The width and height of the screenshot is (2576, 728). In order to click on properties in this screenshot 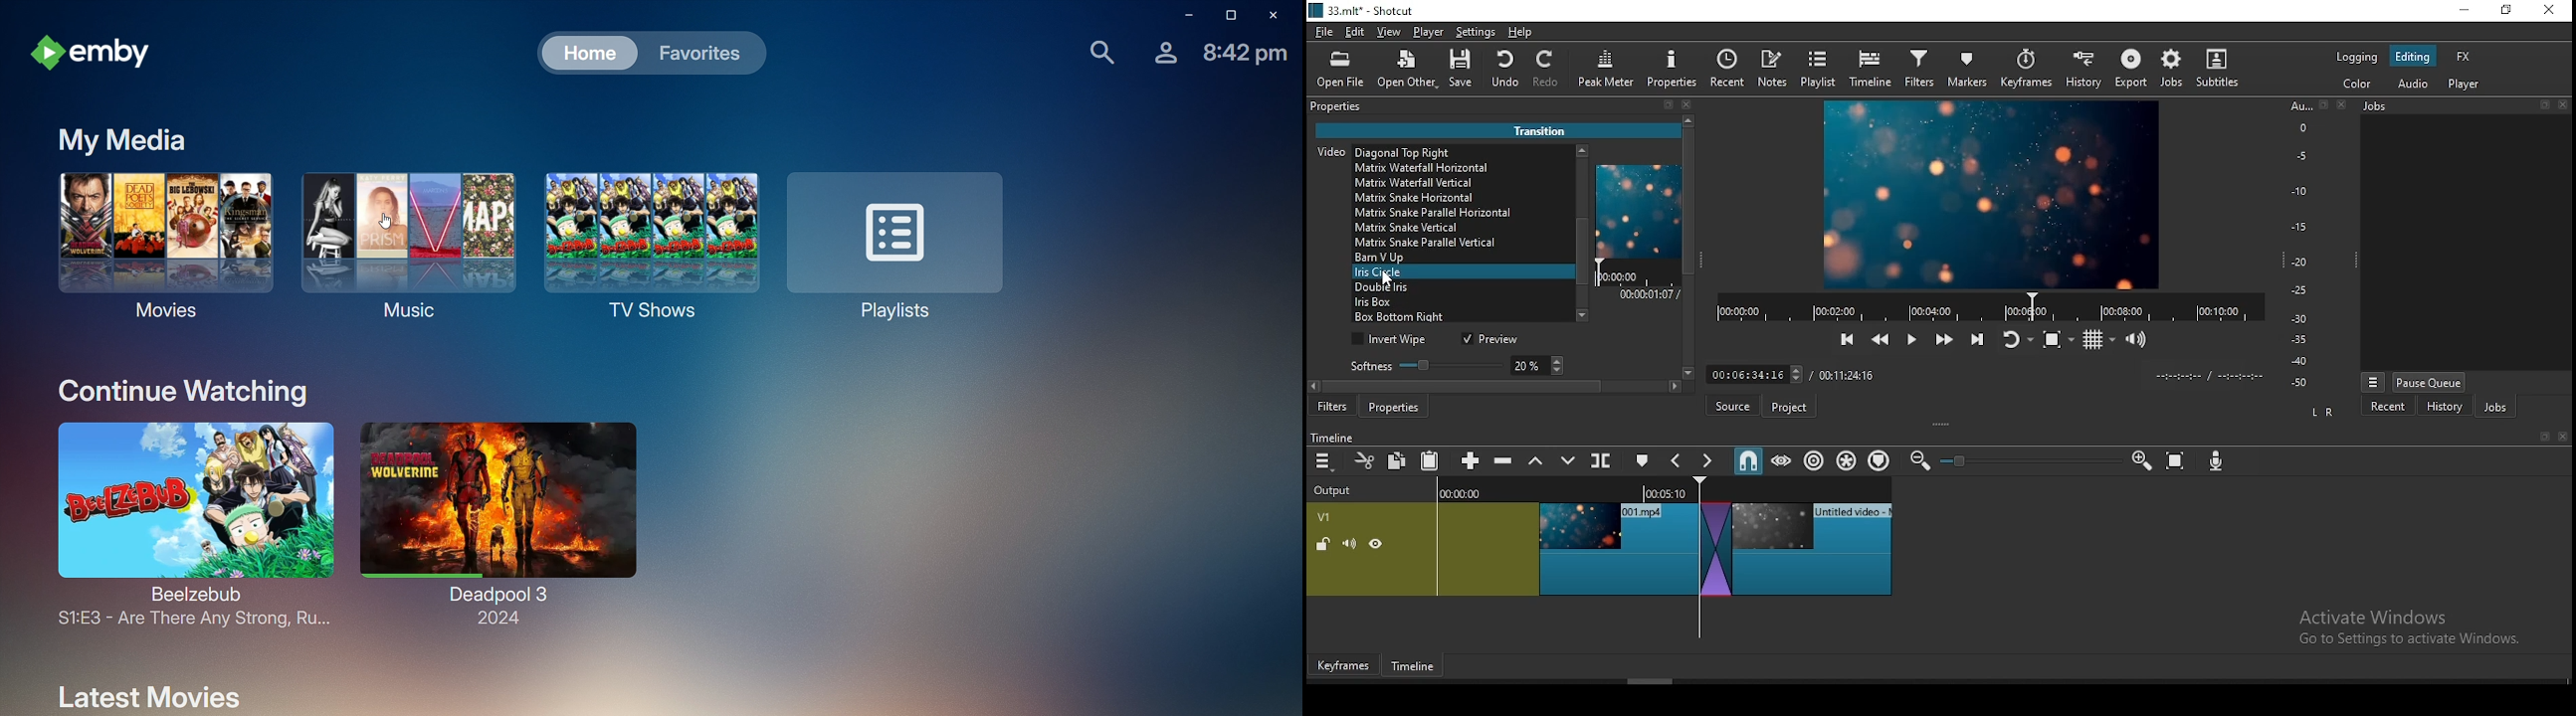, I will do `click(1672, 69)`.